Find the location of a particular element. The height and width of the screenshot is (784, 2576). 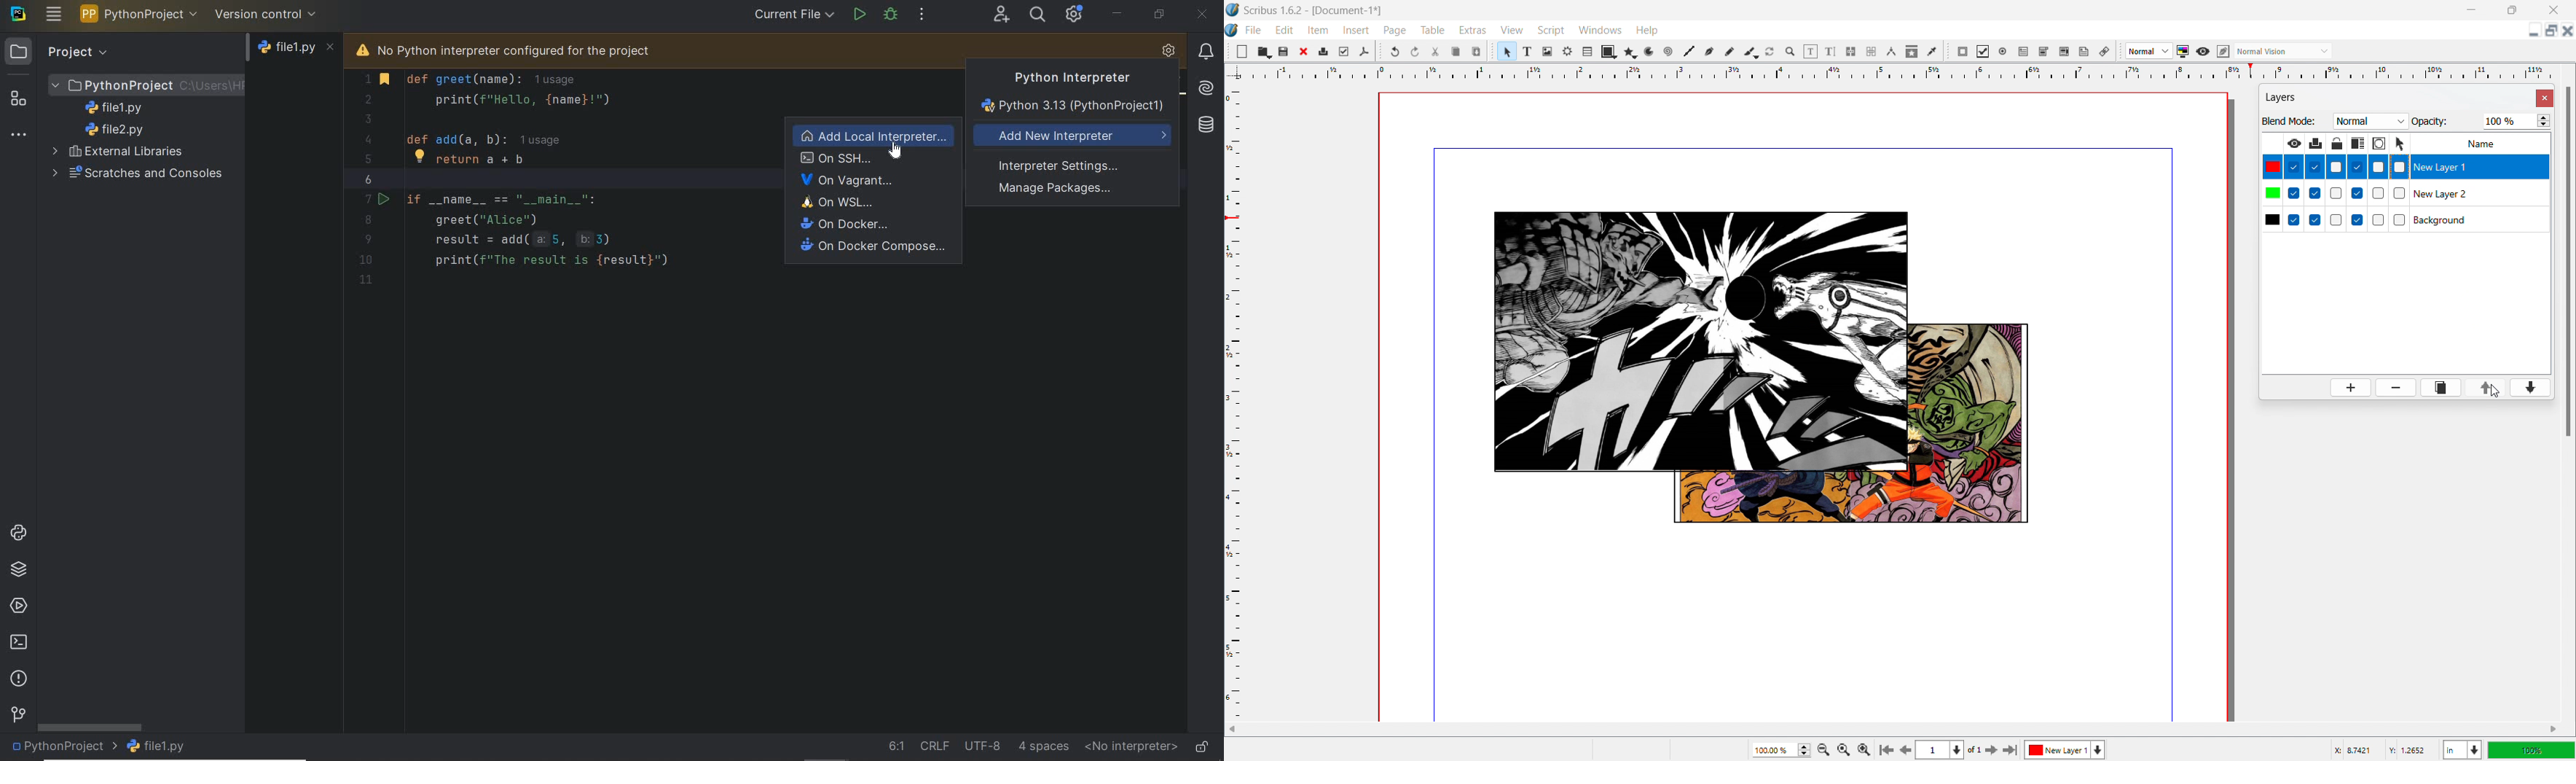

close settings is located at coordinates (2545, 98).